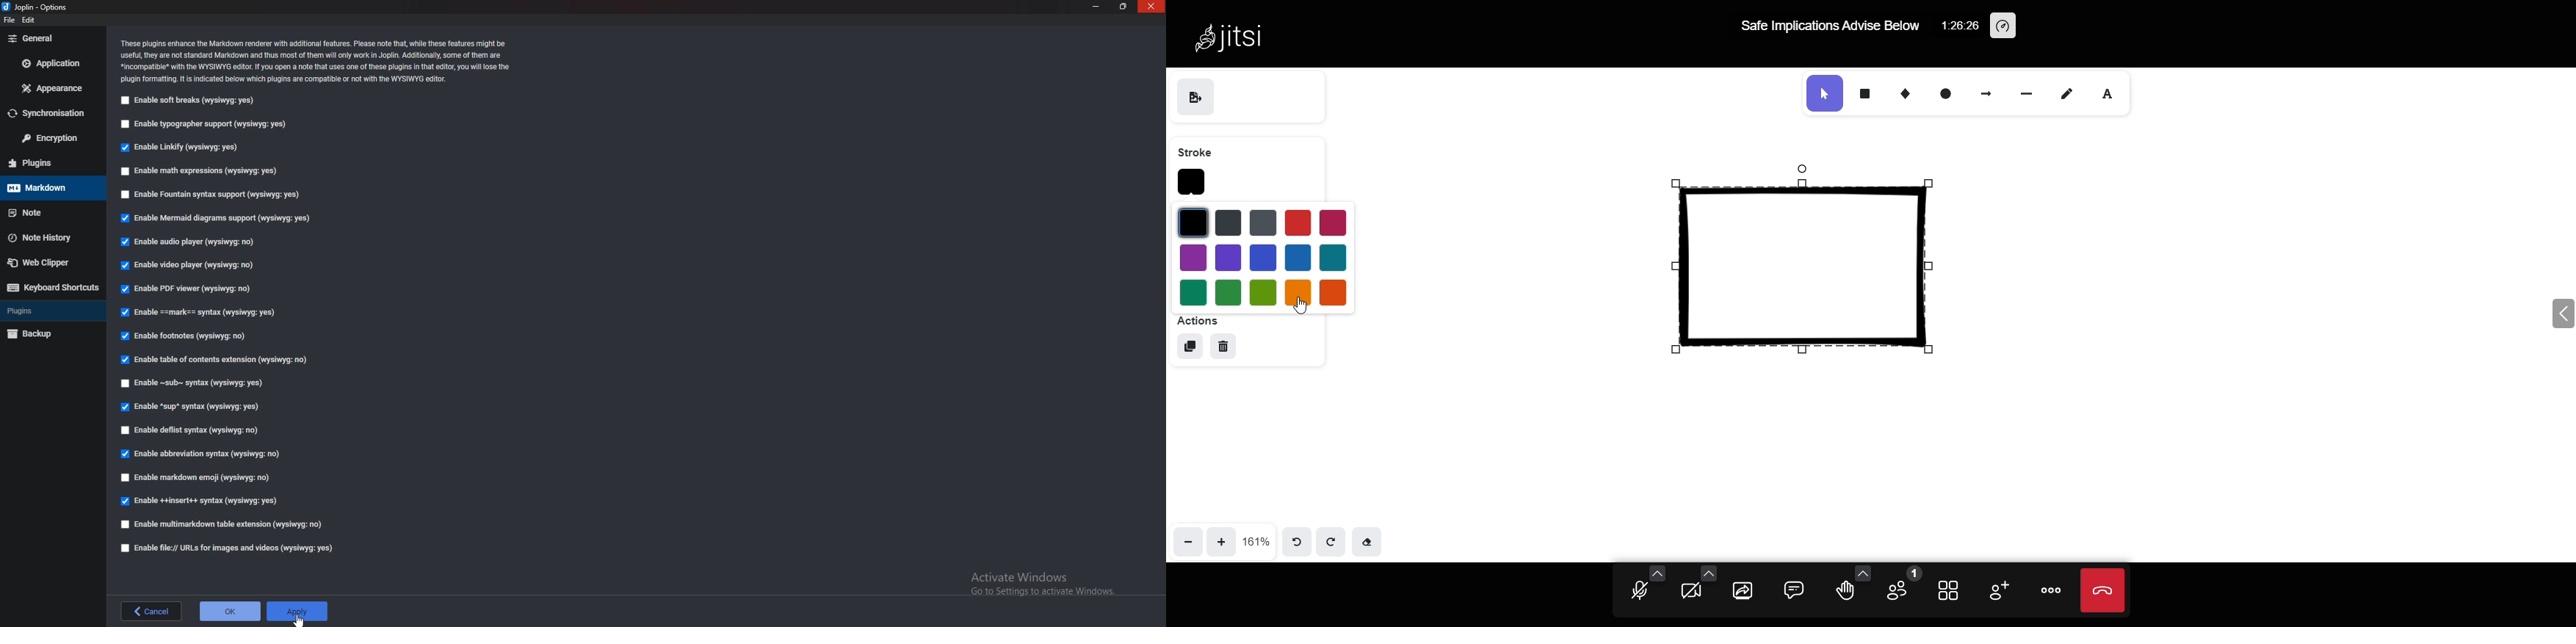 The image size is (2576, 644). Describe the element at coordinates (52, 236) in the screenshot. I see `note history` at that location.